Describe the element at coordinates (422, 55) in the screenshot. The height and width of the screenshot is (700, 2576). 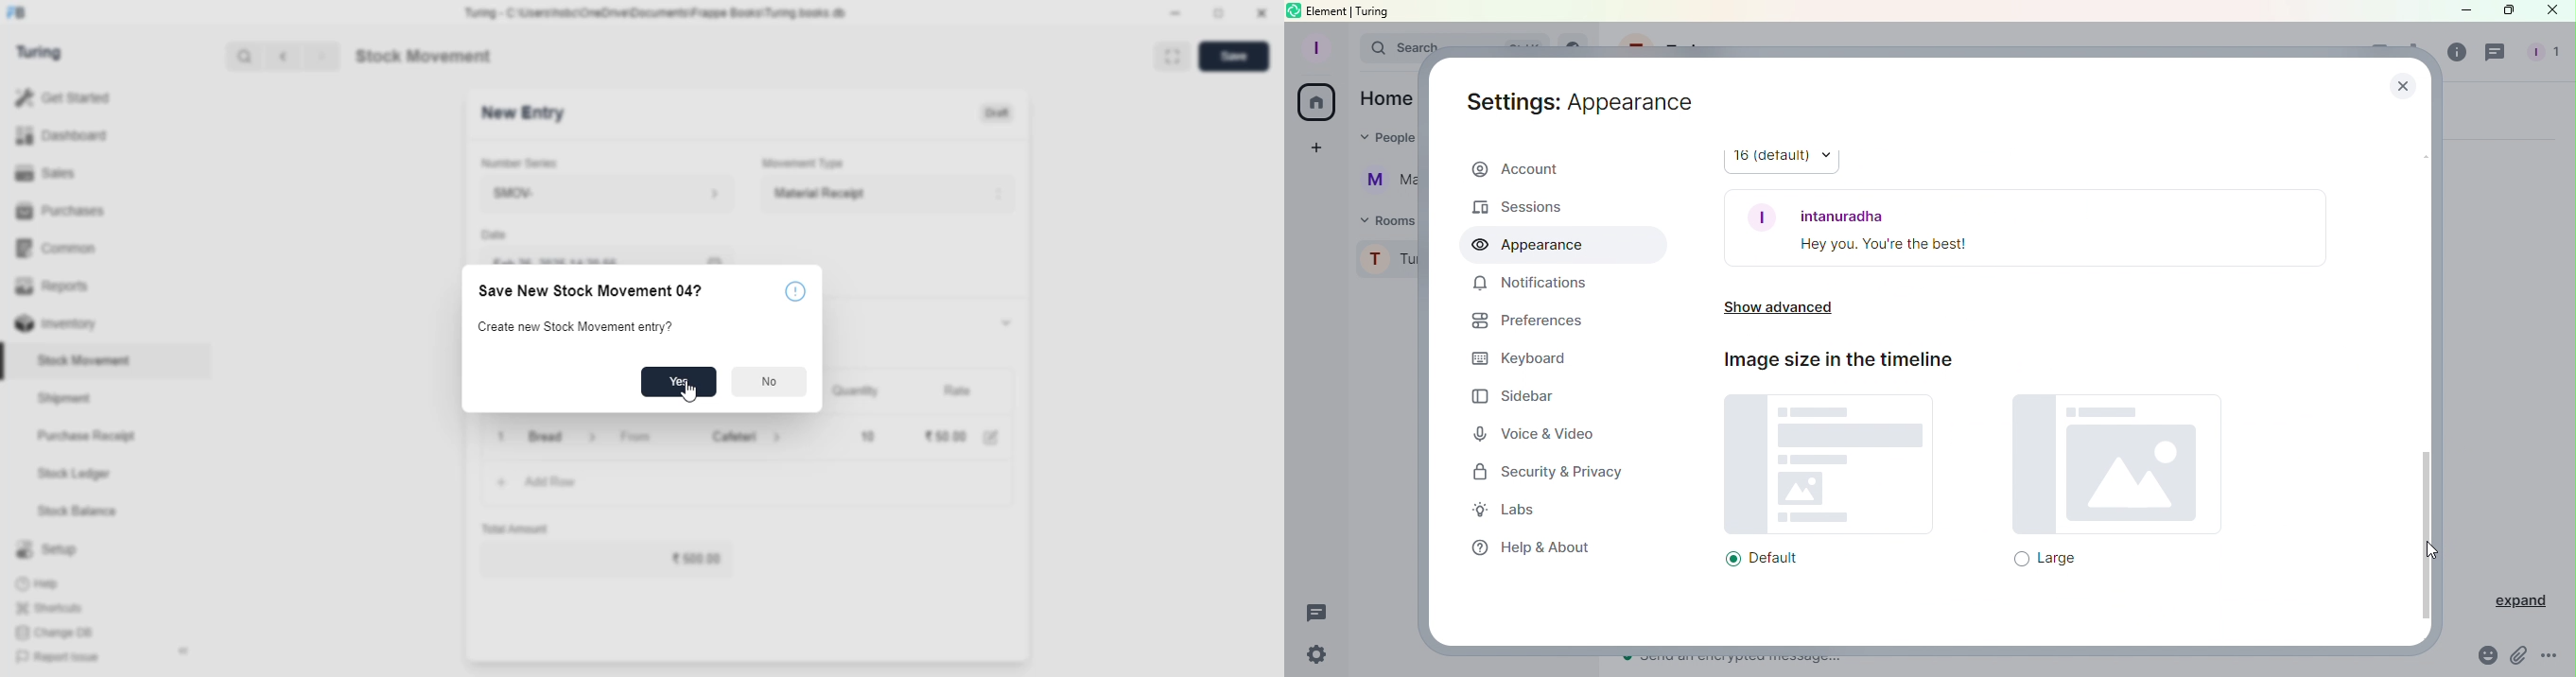
I see `stock movement` at that location.